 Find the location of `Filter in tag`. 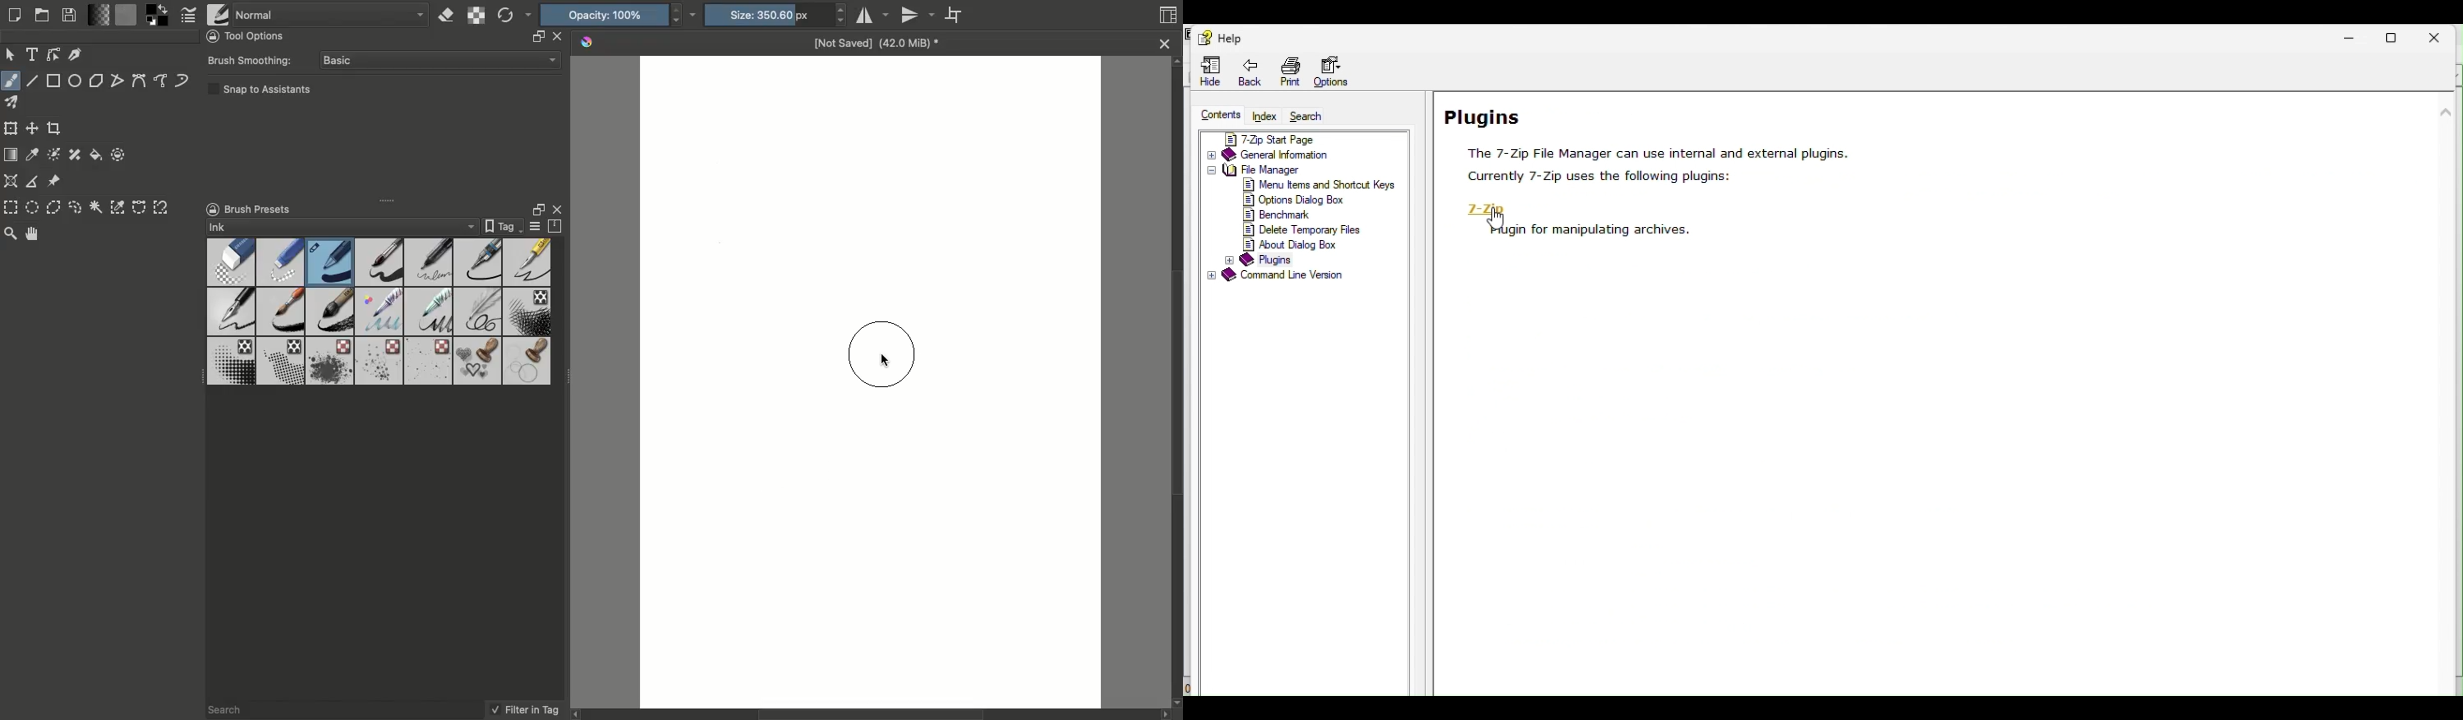

Filter in tag is located at coordinates (524, 710).